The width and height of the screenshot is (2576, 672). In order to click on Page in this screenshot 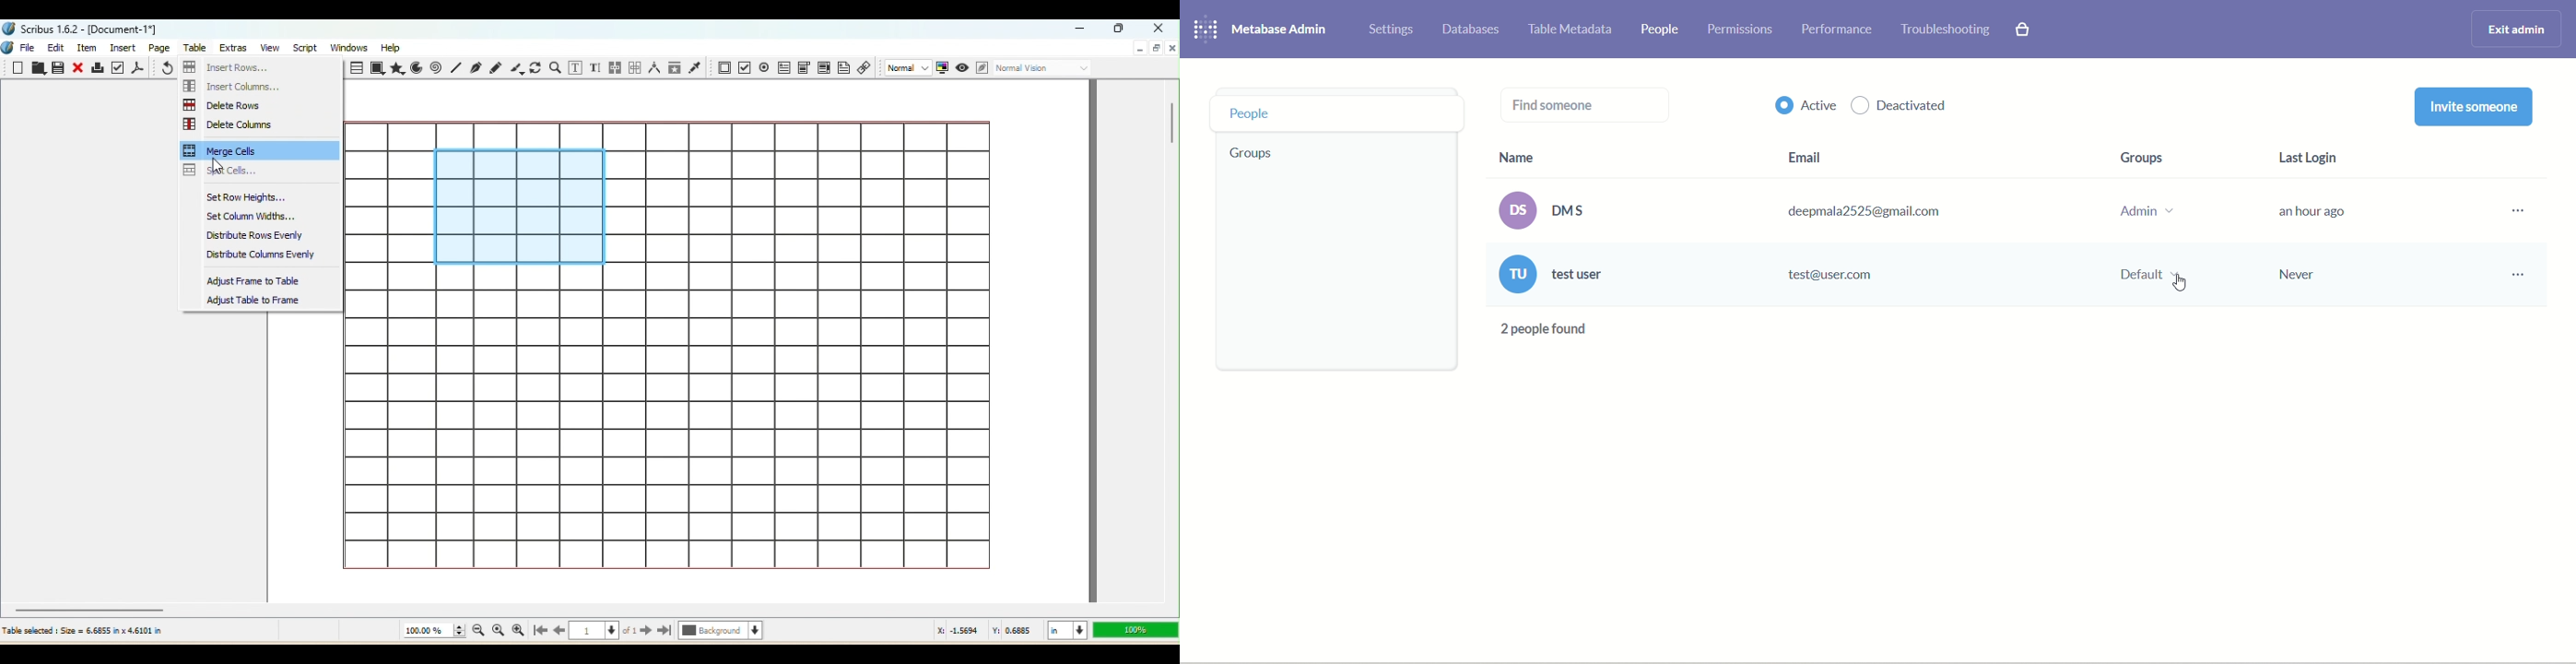, I will do `click(161, 47)`.